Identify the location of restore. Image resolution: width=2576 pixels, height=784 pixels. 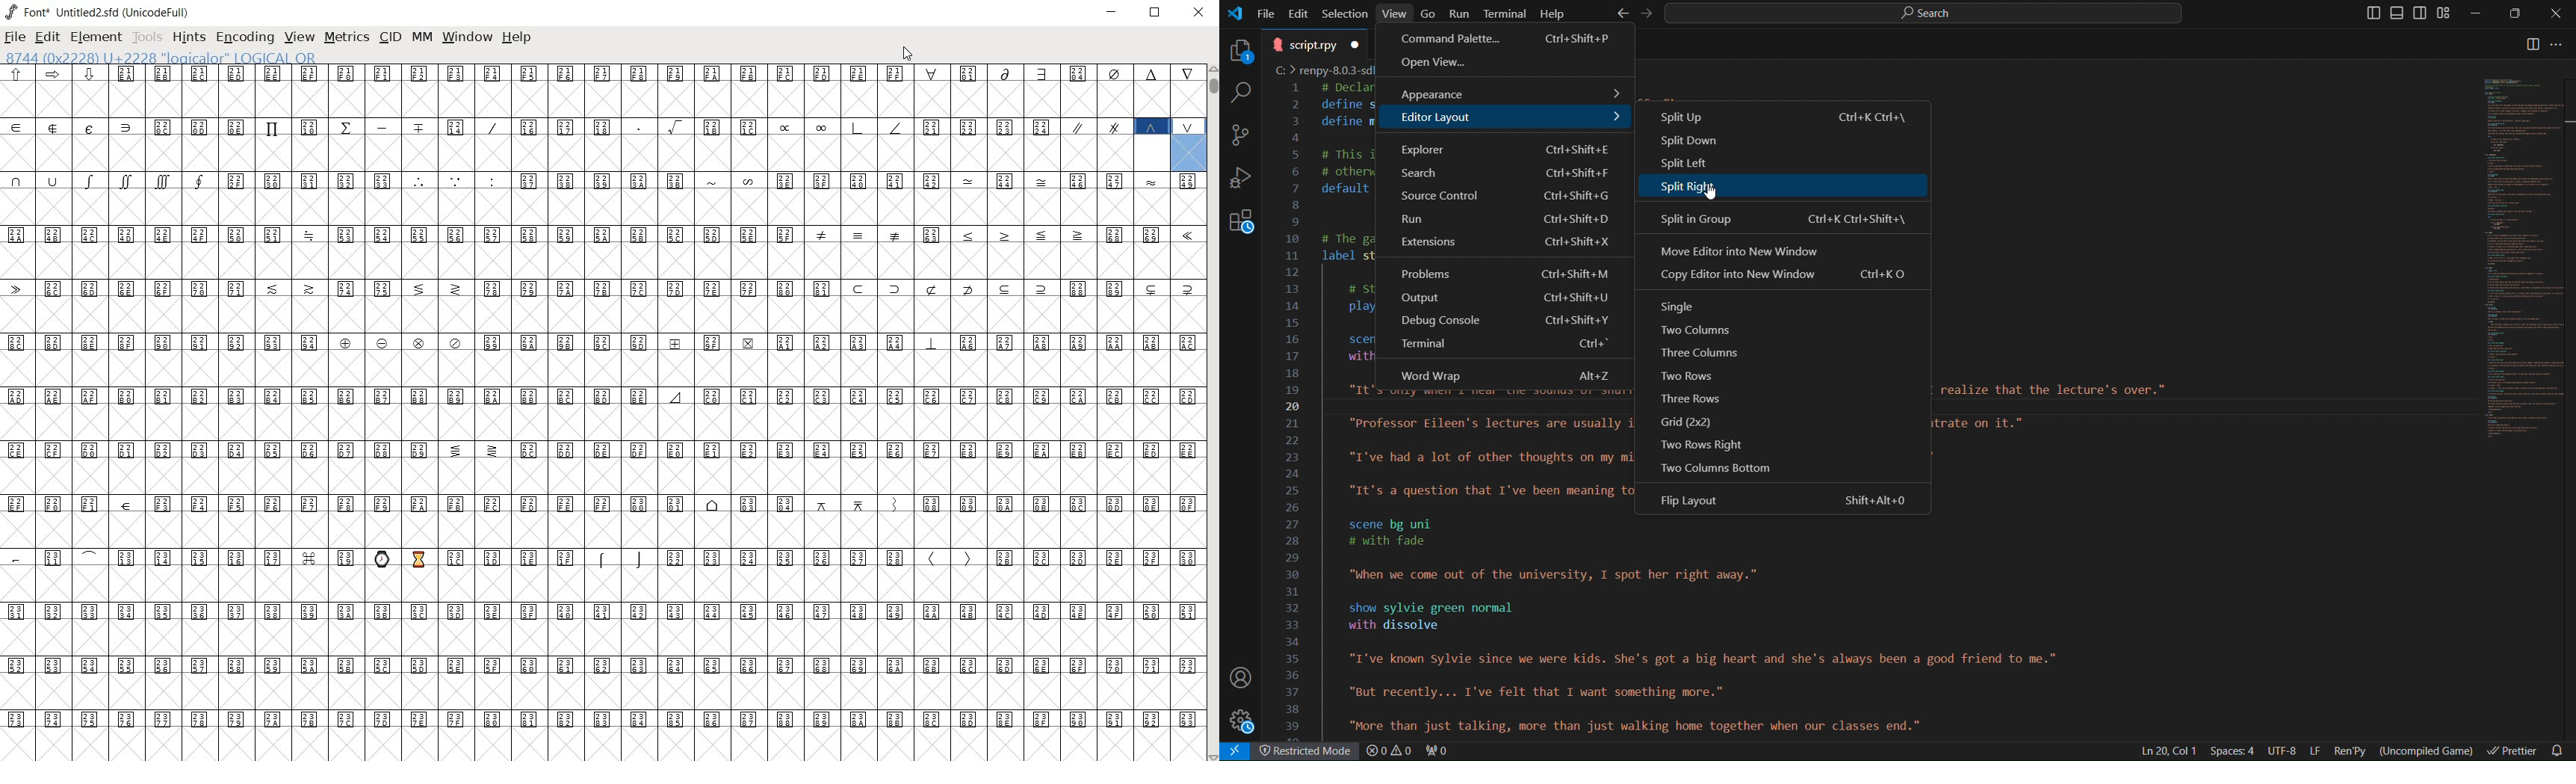
(1156, 15).